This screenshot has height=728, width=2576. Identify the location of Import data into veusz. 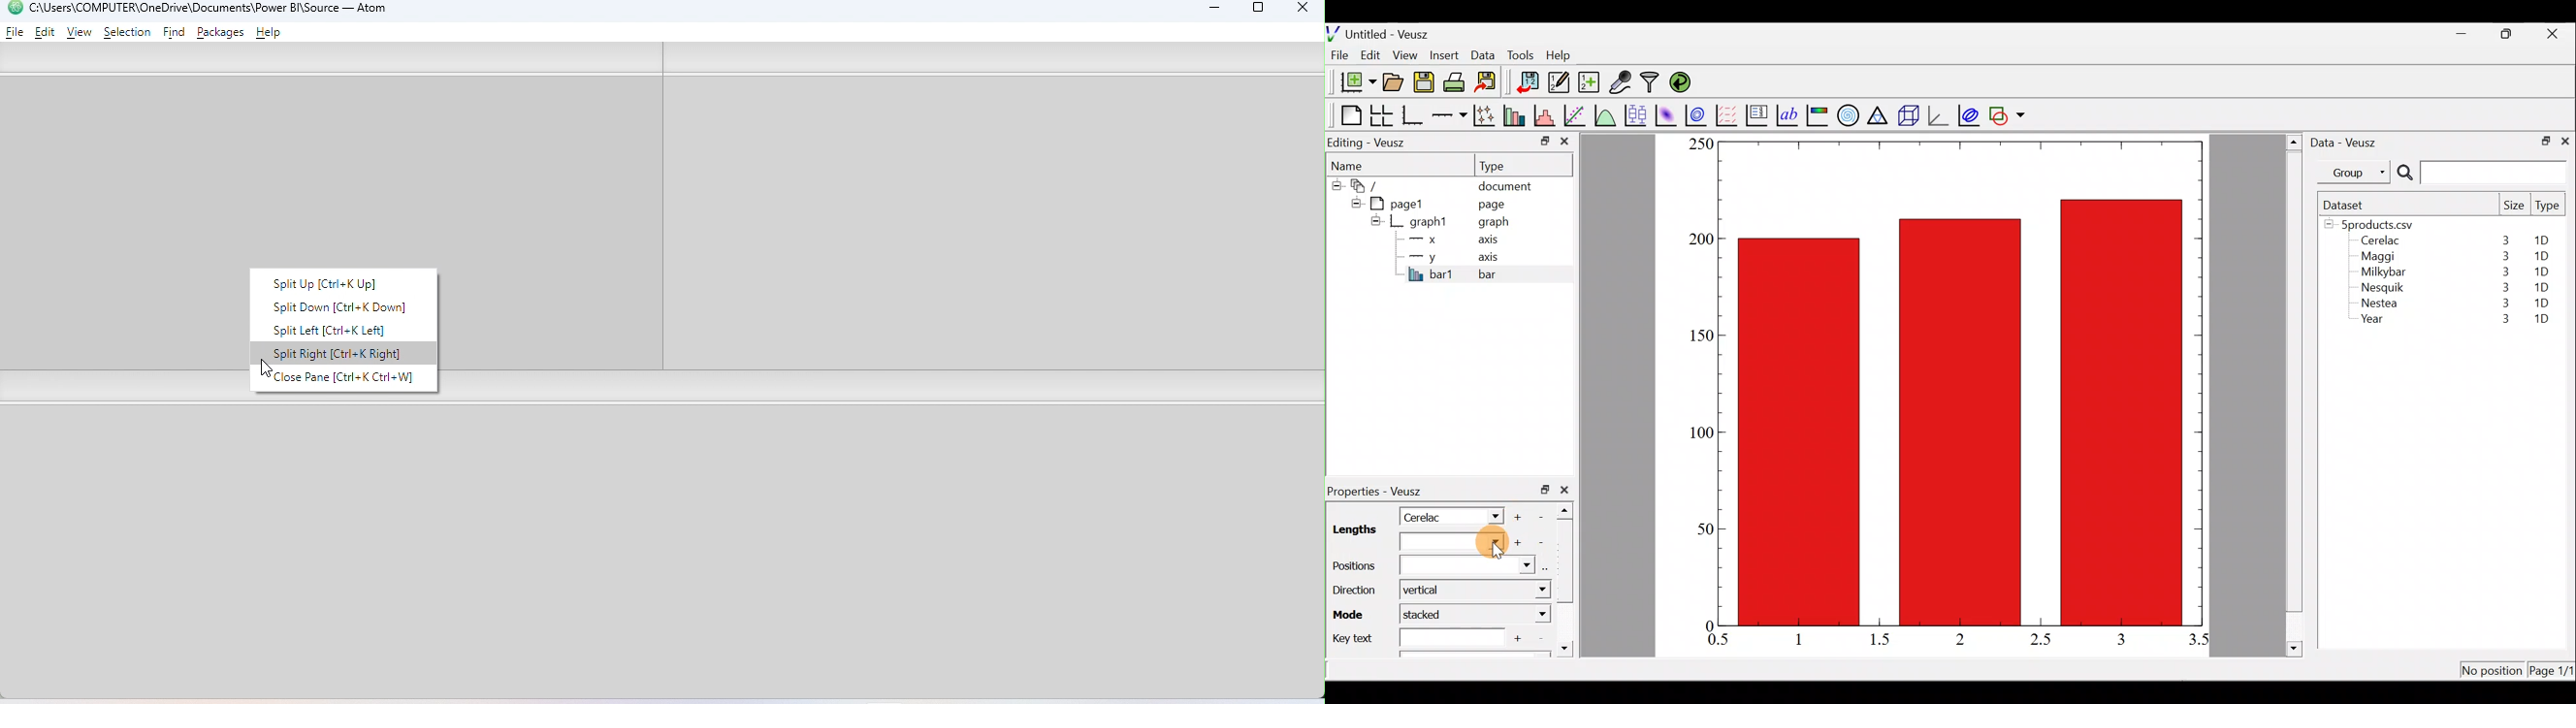
(1528, 83).